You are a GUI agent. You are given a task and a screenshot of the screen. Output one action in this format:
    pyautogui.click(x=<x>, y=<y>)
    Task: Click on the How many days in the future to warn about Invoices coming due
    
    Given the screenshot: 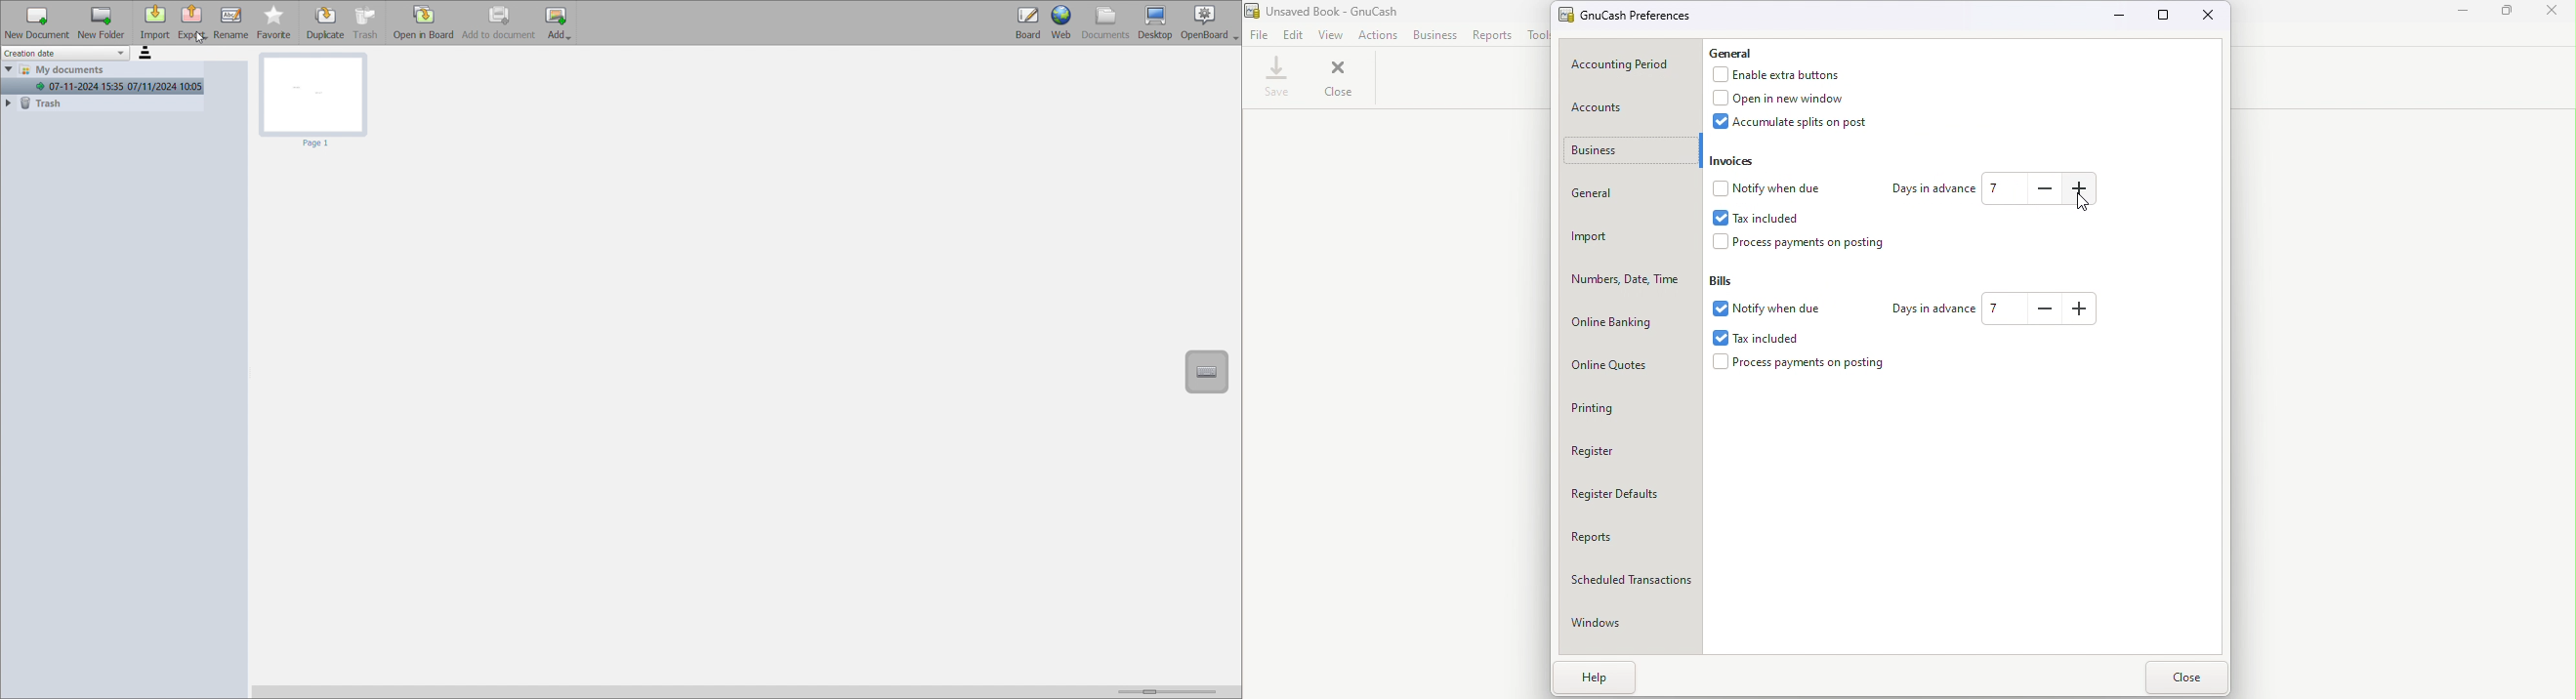 What is the action you would take?
    pyautogui.click(x=2006, y=188)
    